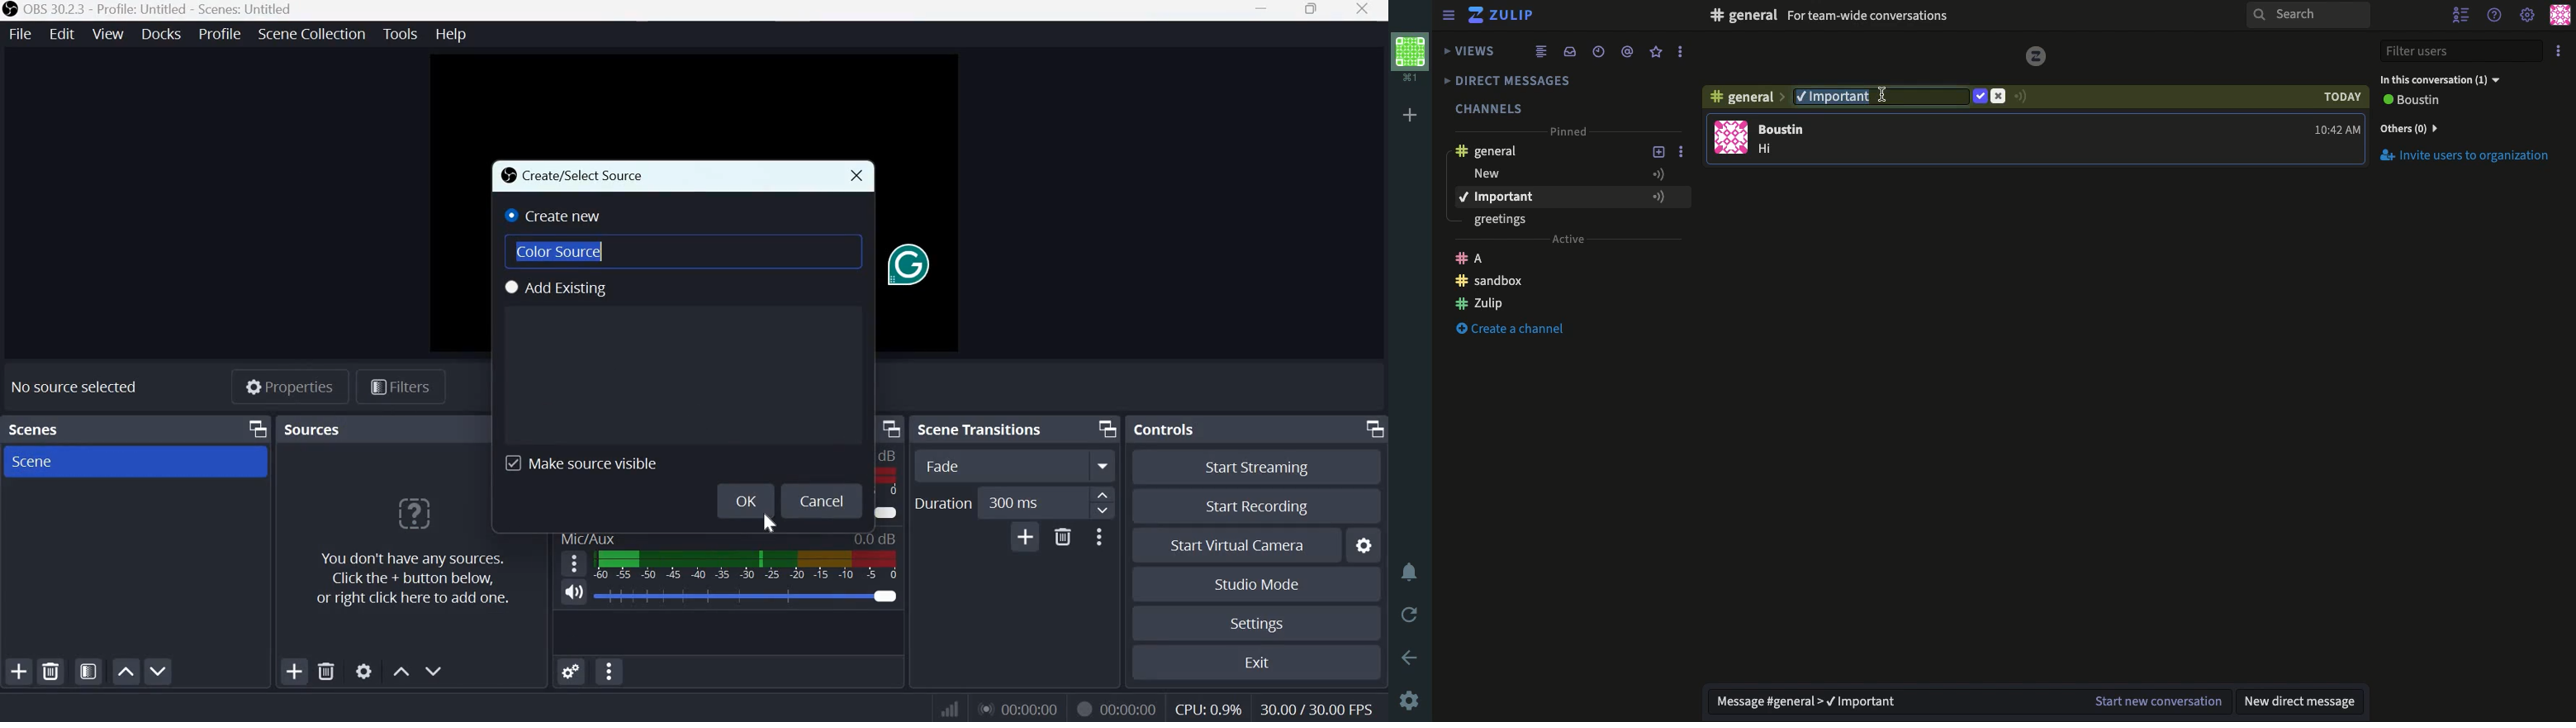 Image resolution: width=2576 pixels, height=728 pixels. Describe the element at coordinates (1572, 133) in the screenshot. I see `Pinned` at that location.